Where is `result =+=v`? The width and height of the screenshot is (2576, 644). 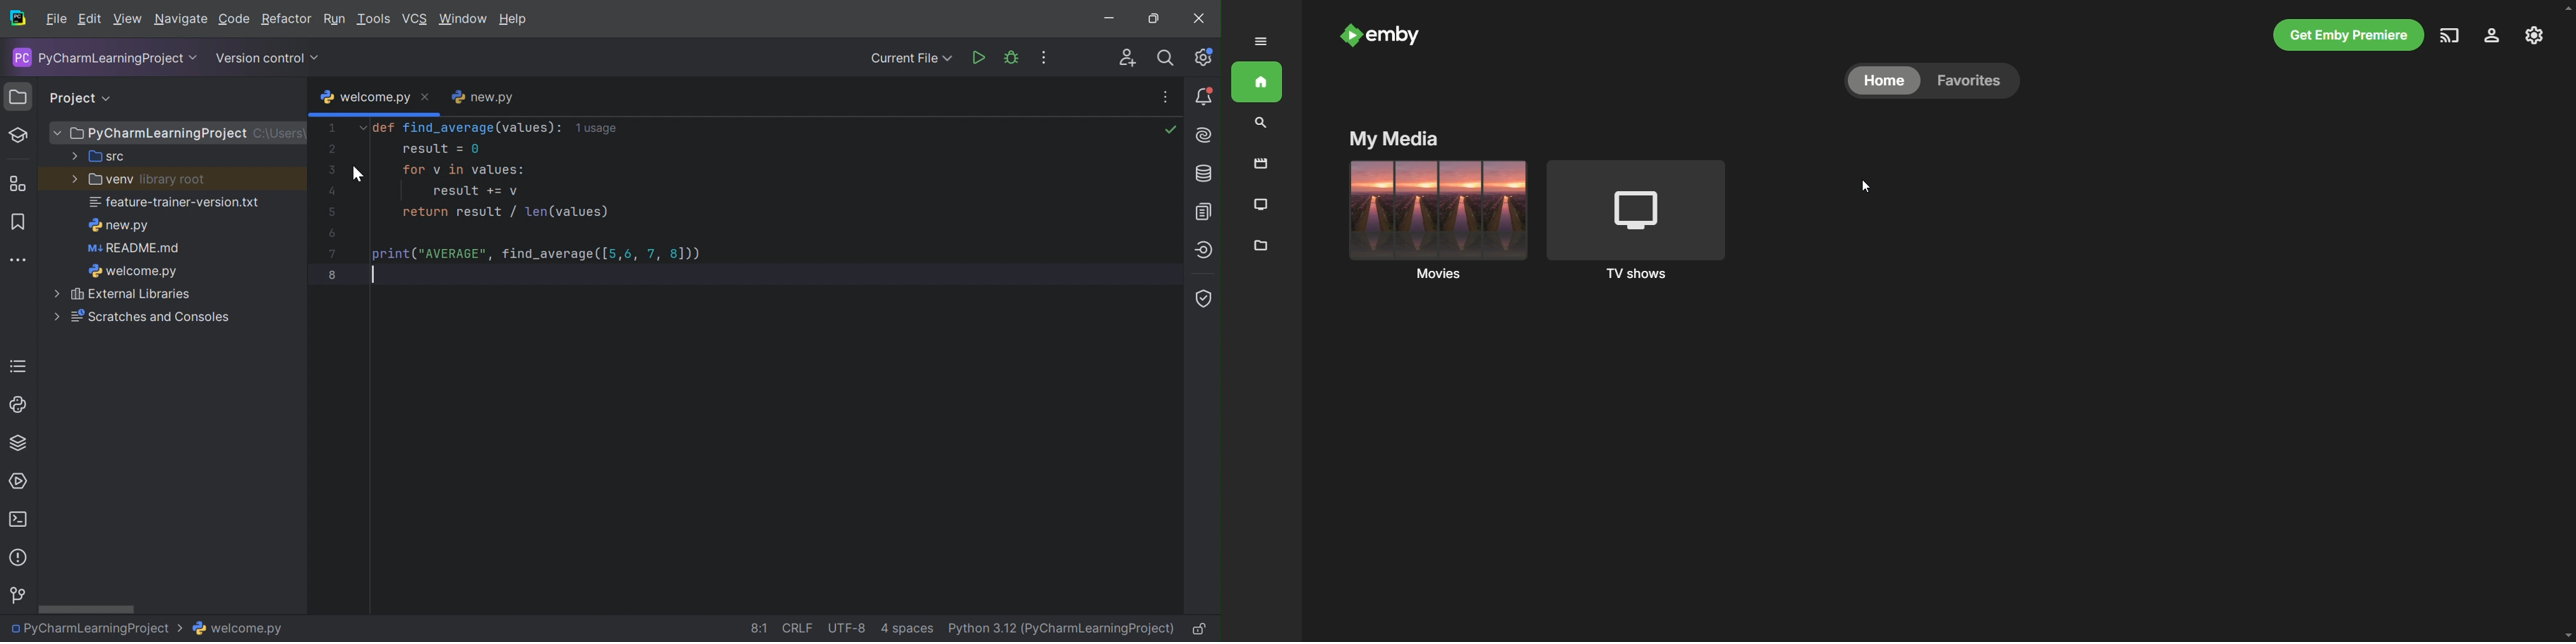
result =+=v is located at coordinates (476, 192).